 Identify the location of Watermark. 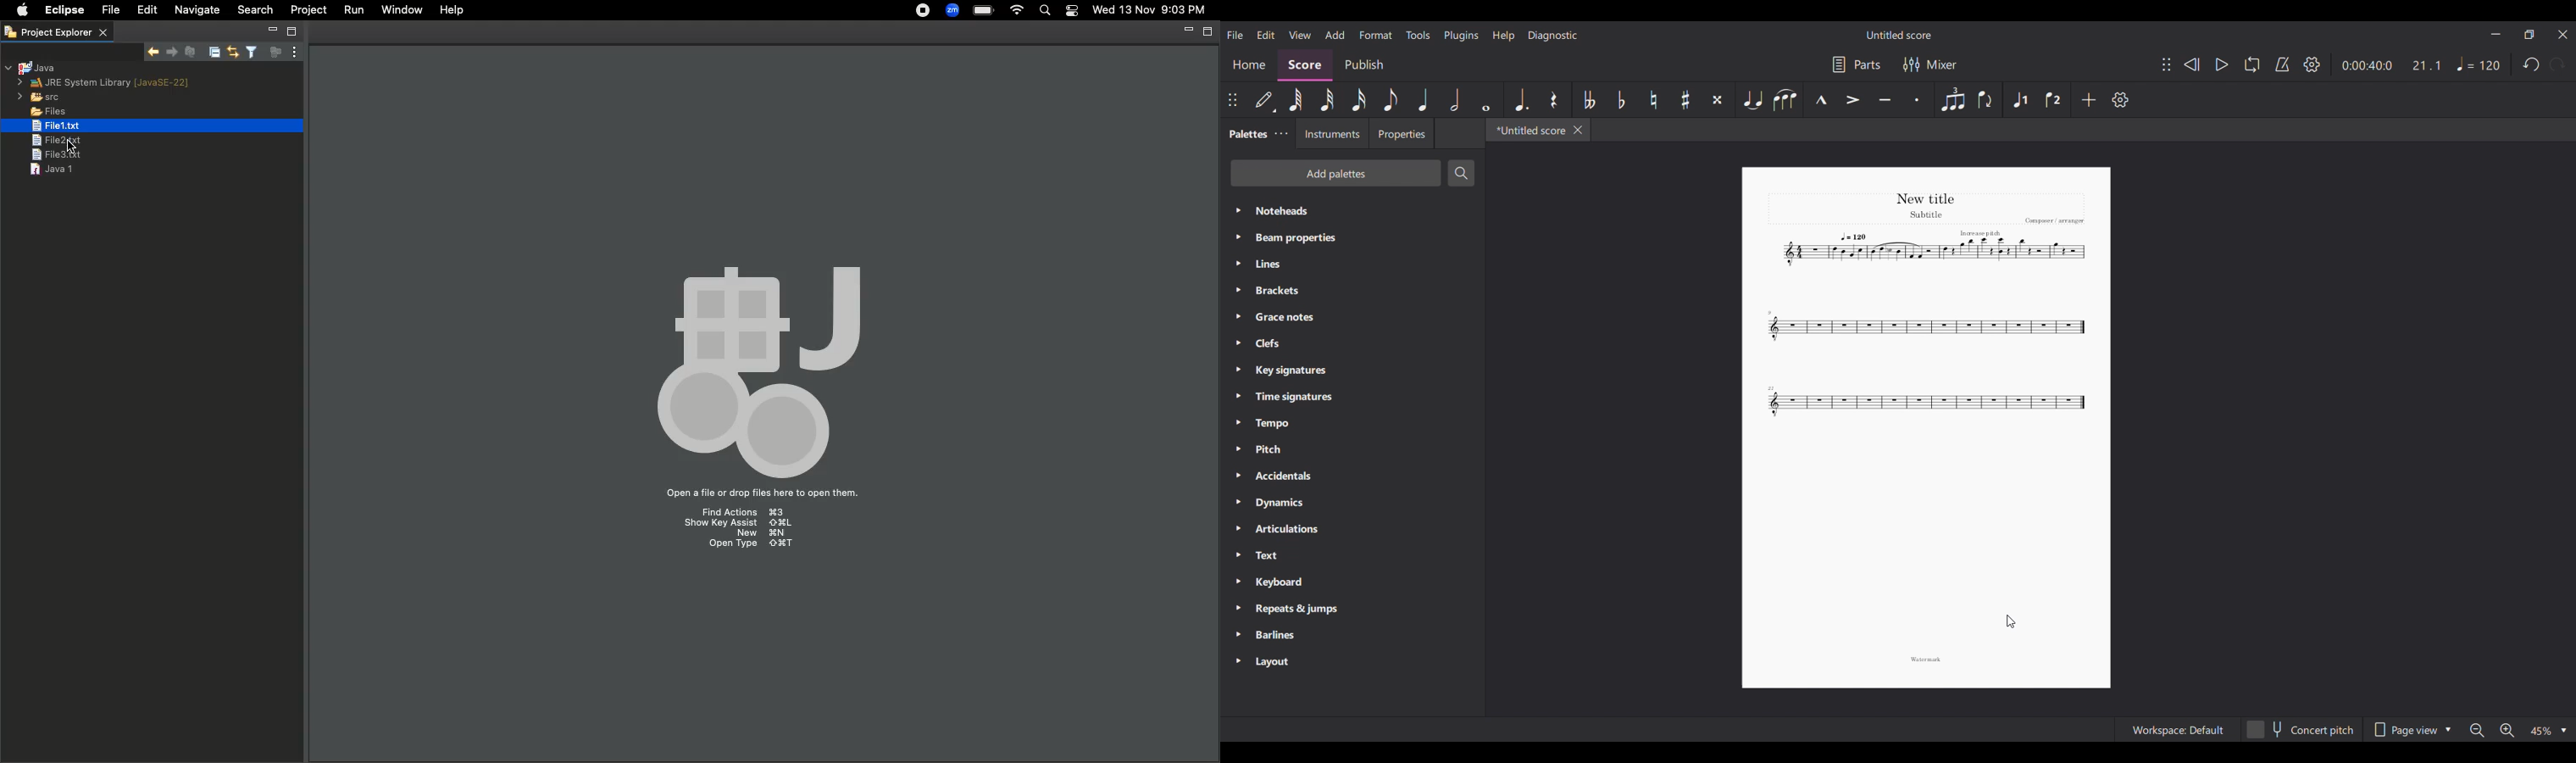
(1926, 660).